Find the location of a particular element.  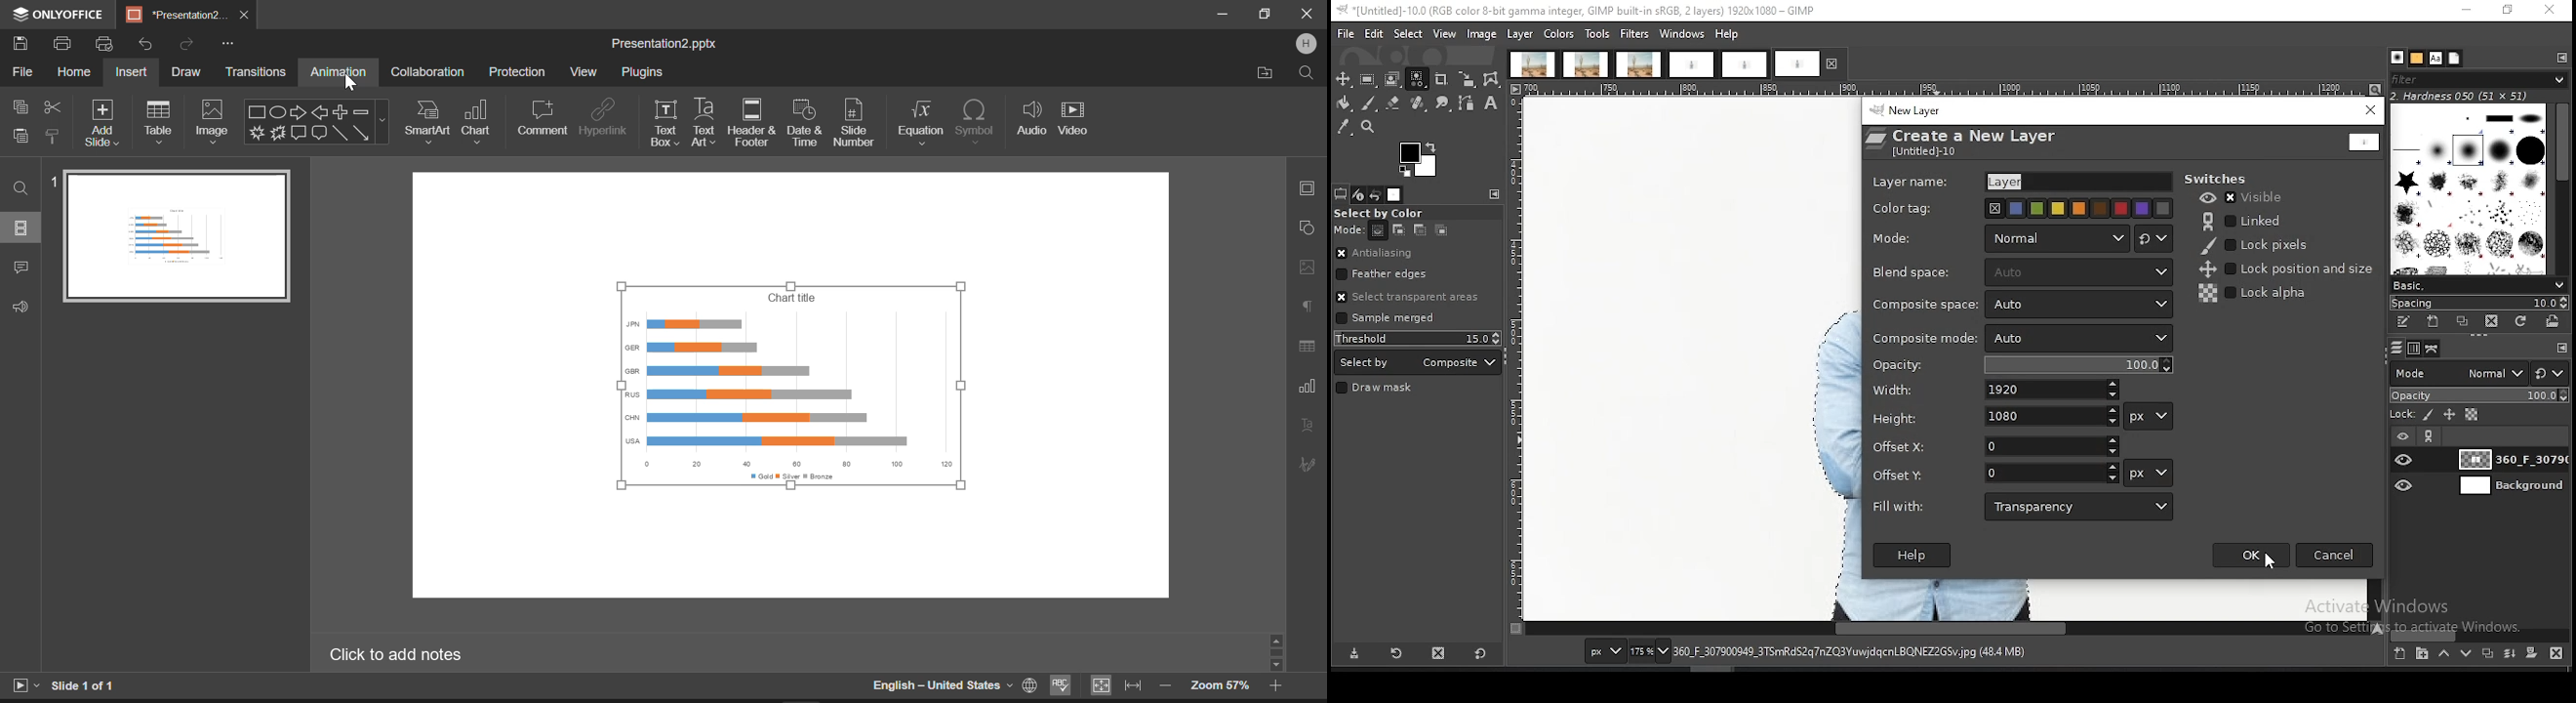

lock alpha is located at coordinates (2254, 293).